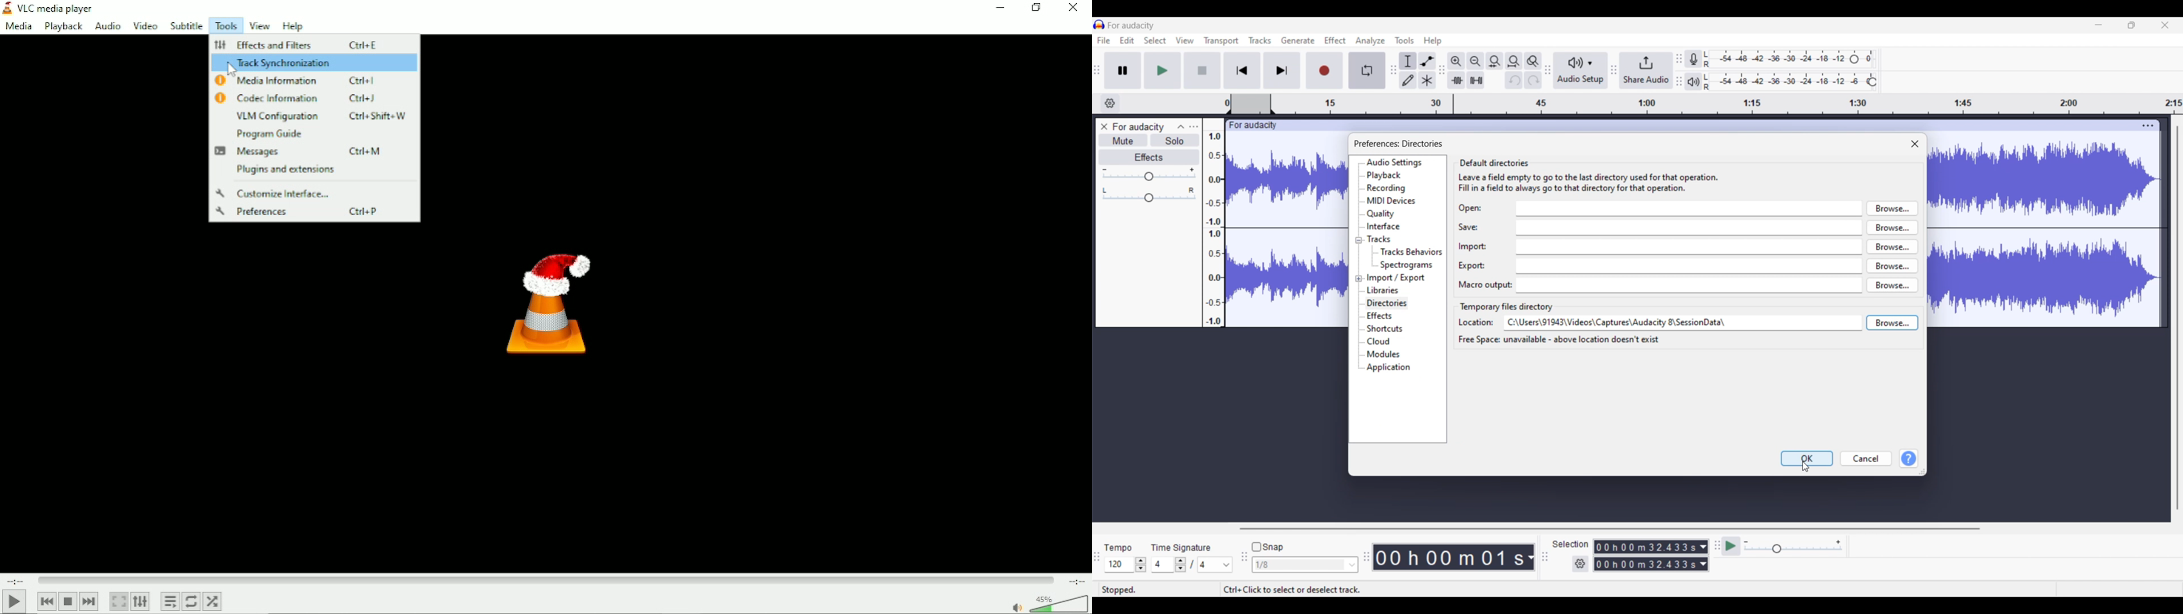  What do you see at coordinates (1282, 70) in the screenshot?
I see `Skip/Select to end` at bounding box center [1282, 70].